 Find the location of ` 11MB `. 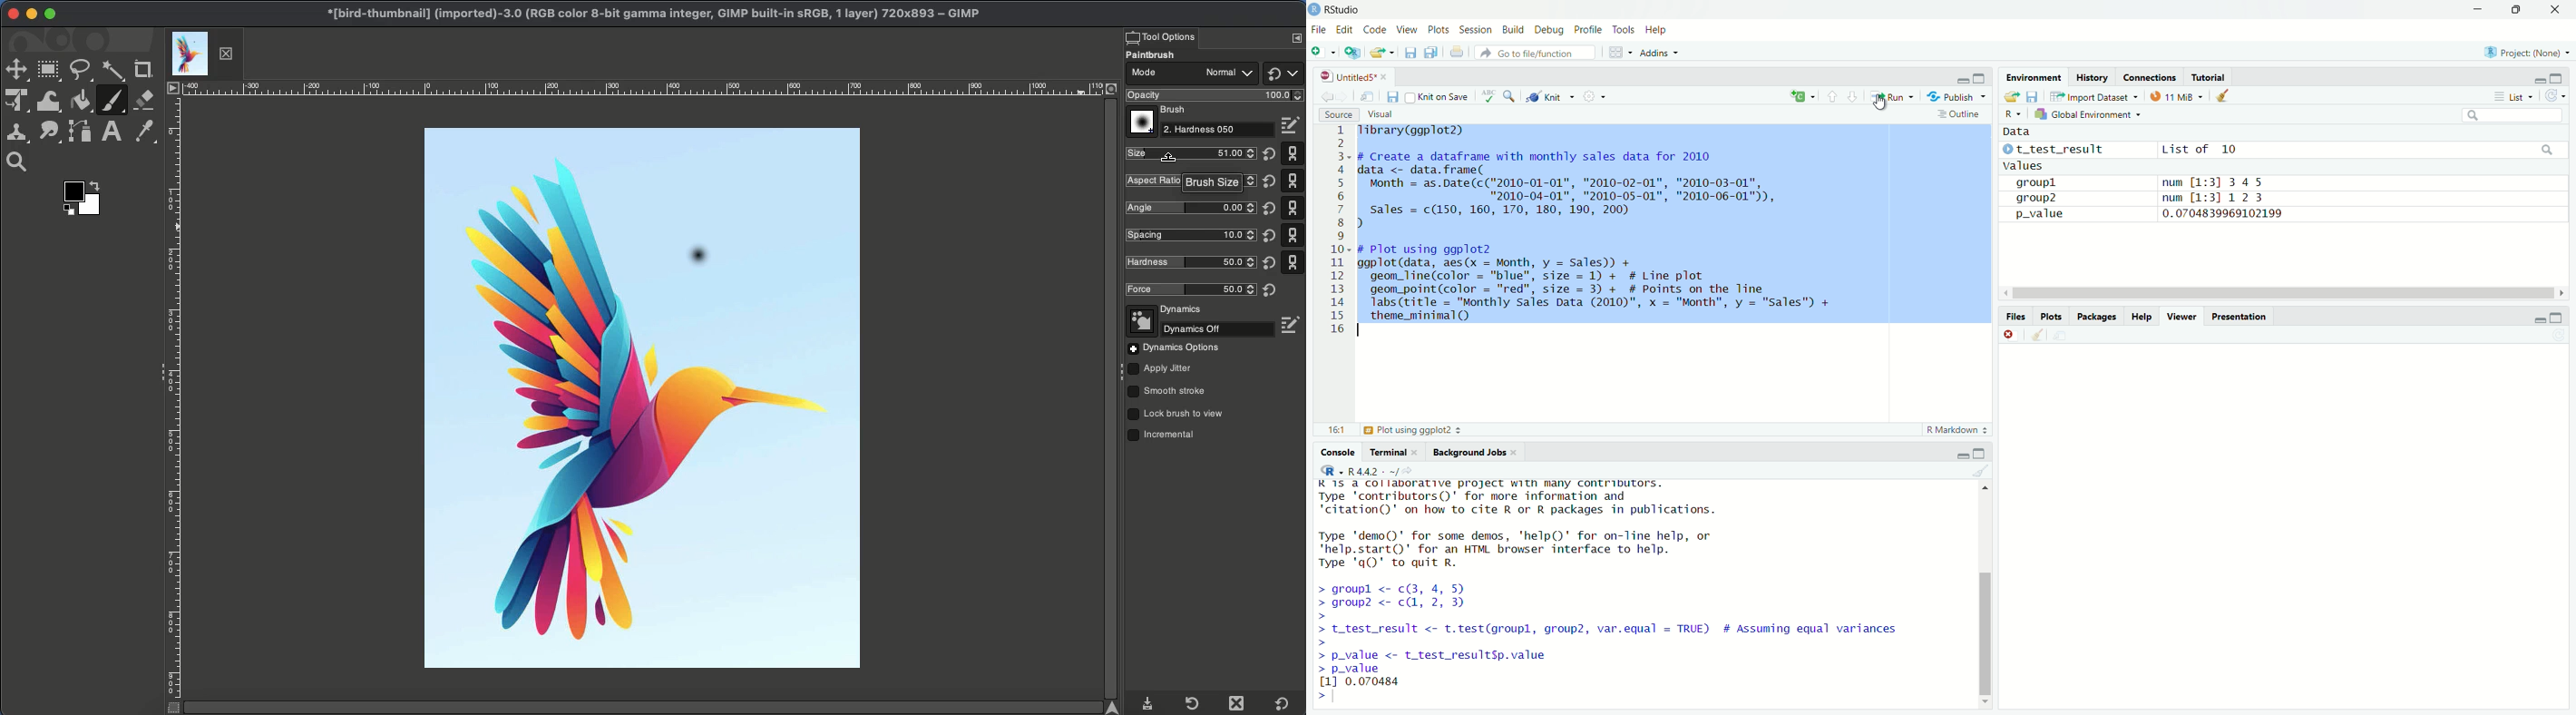

 11MB  is located at coordinates (2177, 96).